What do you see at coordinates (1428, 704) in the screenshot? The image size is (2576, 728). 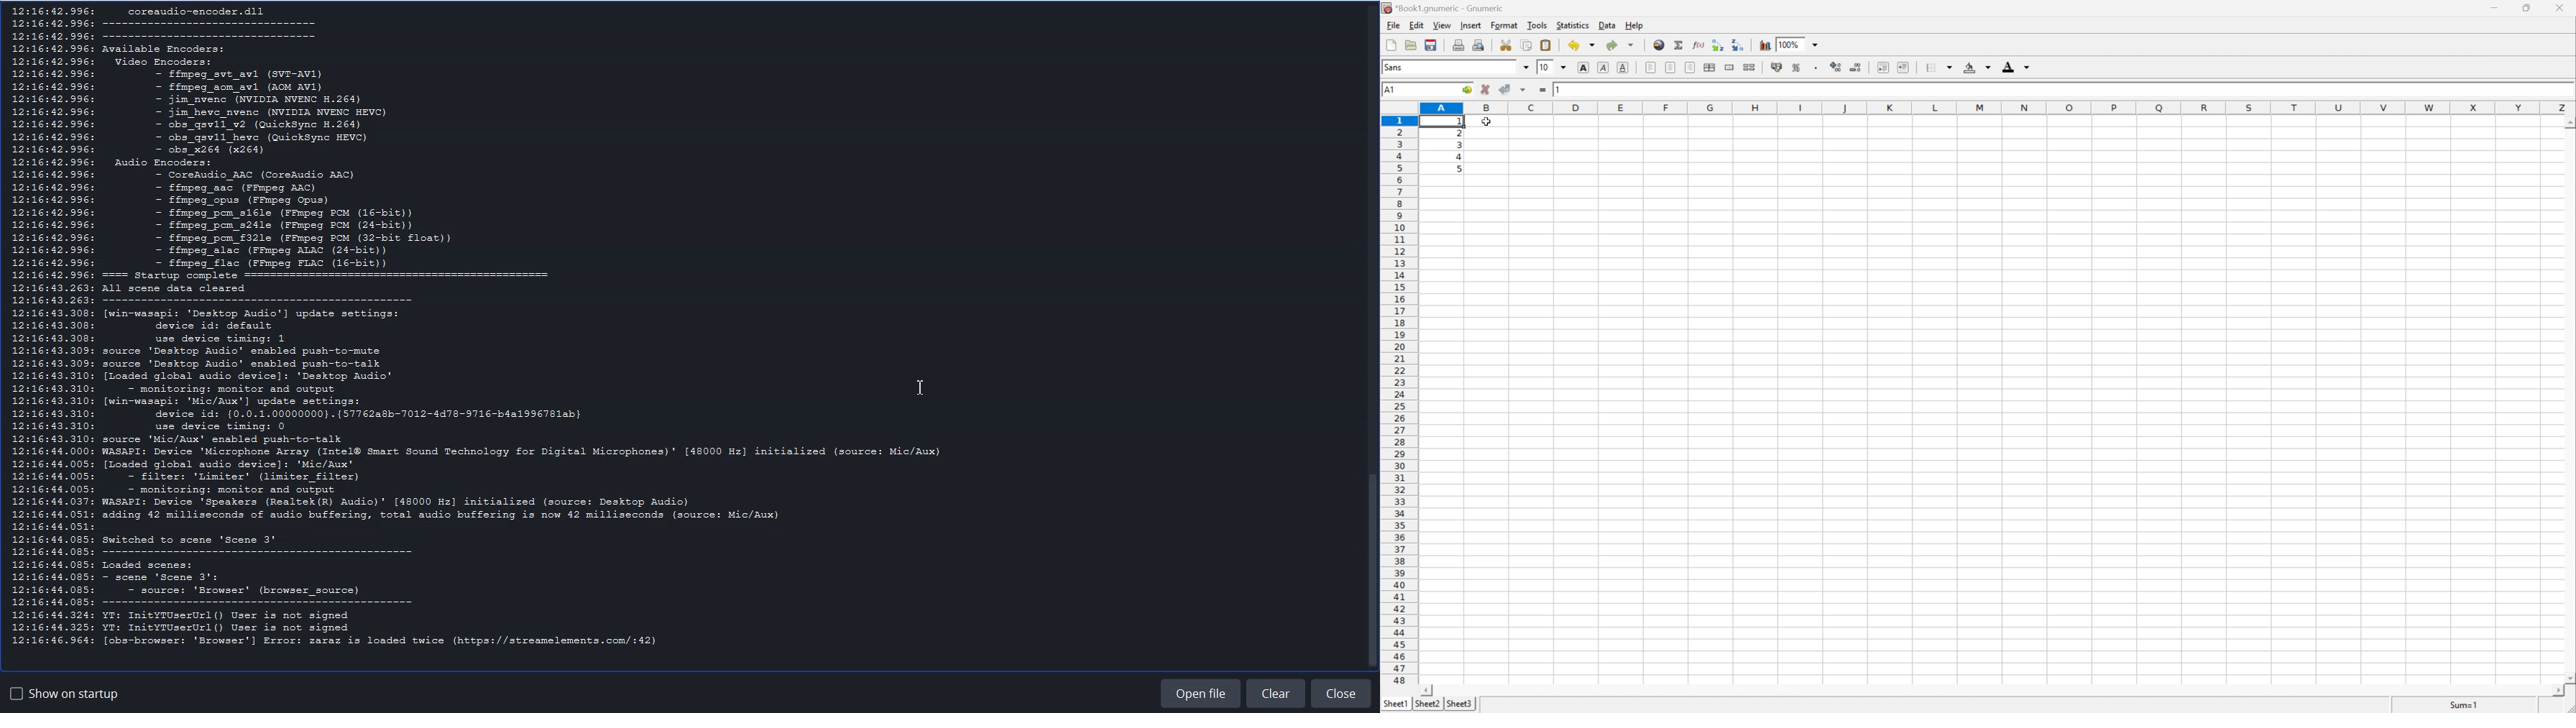 I see `Sheet2` at bounding box center [1428, 704].